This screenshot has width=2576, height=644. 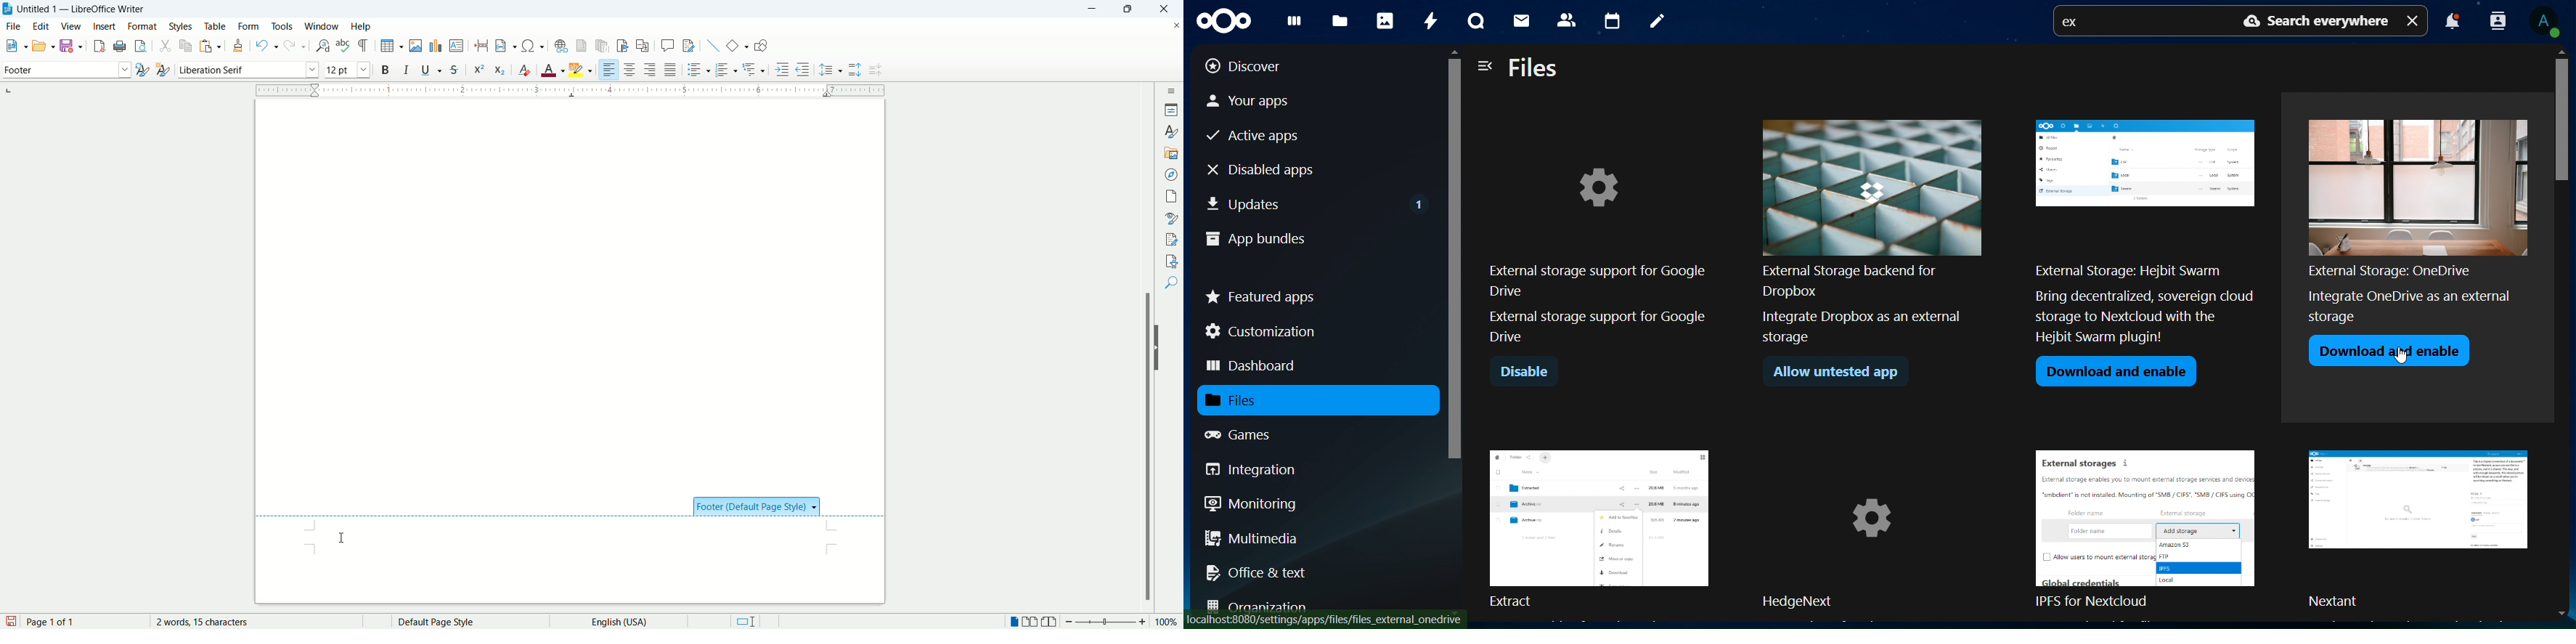 What do you see at coordinates (1342, 20) in the screenshot?
I see `files` at bounding box center [1342, 20].